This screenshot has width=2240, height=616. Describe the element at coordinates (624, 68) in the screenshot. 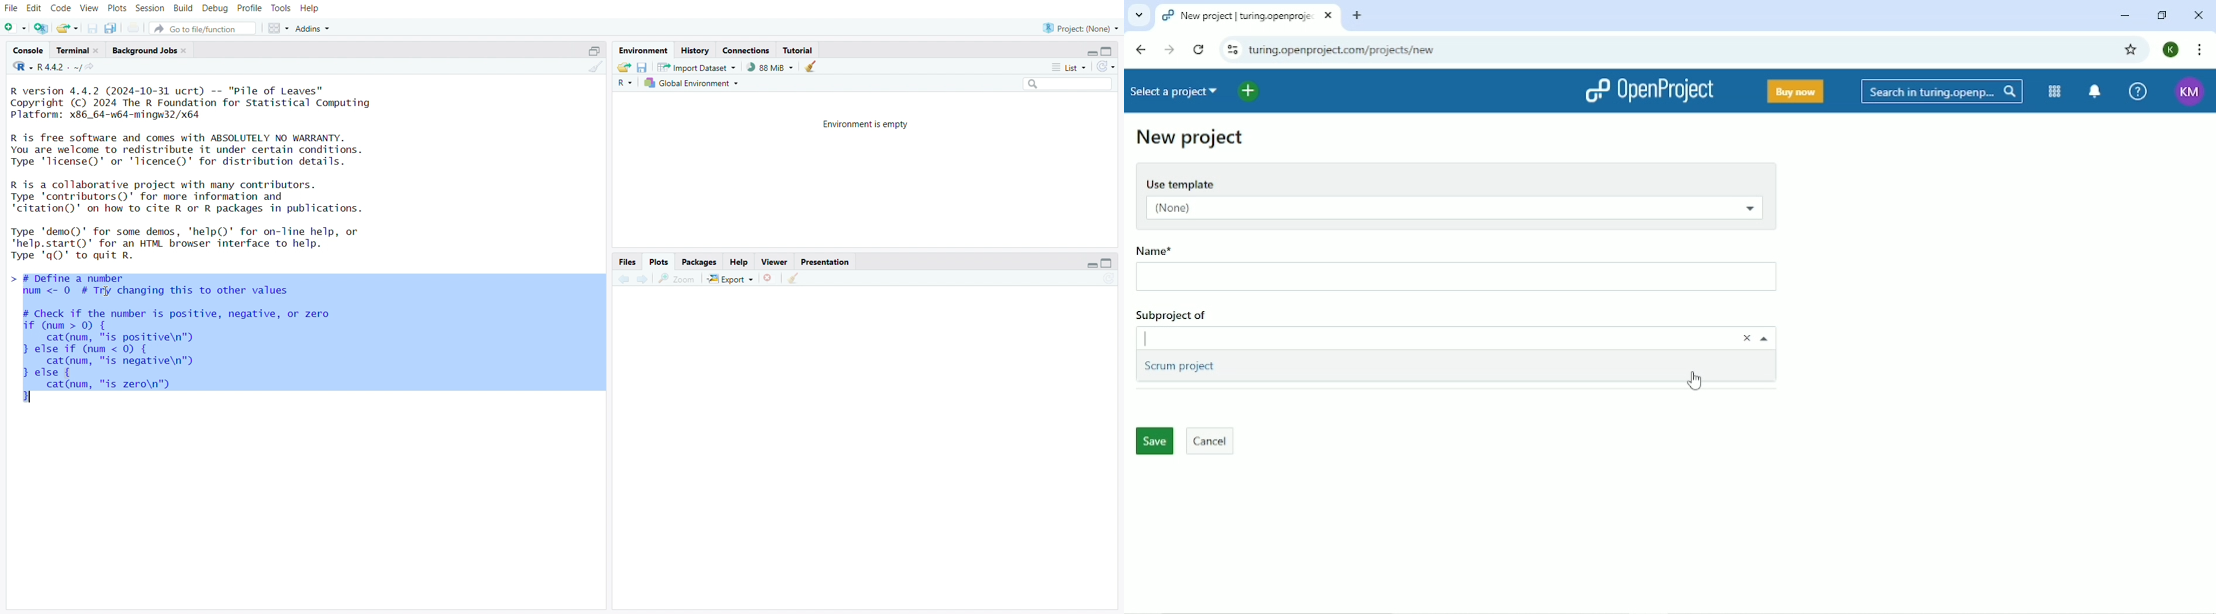

I see `load workspace` at that location.